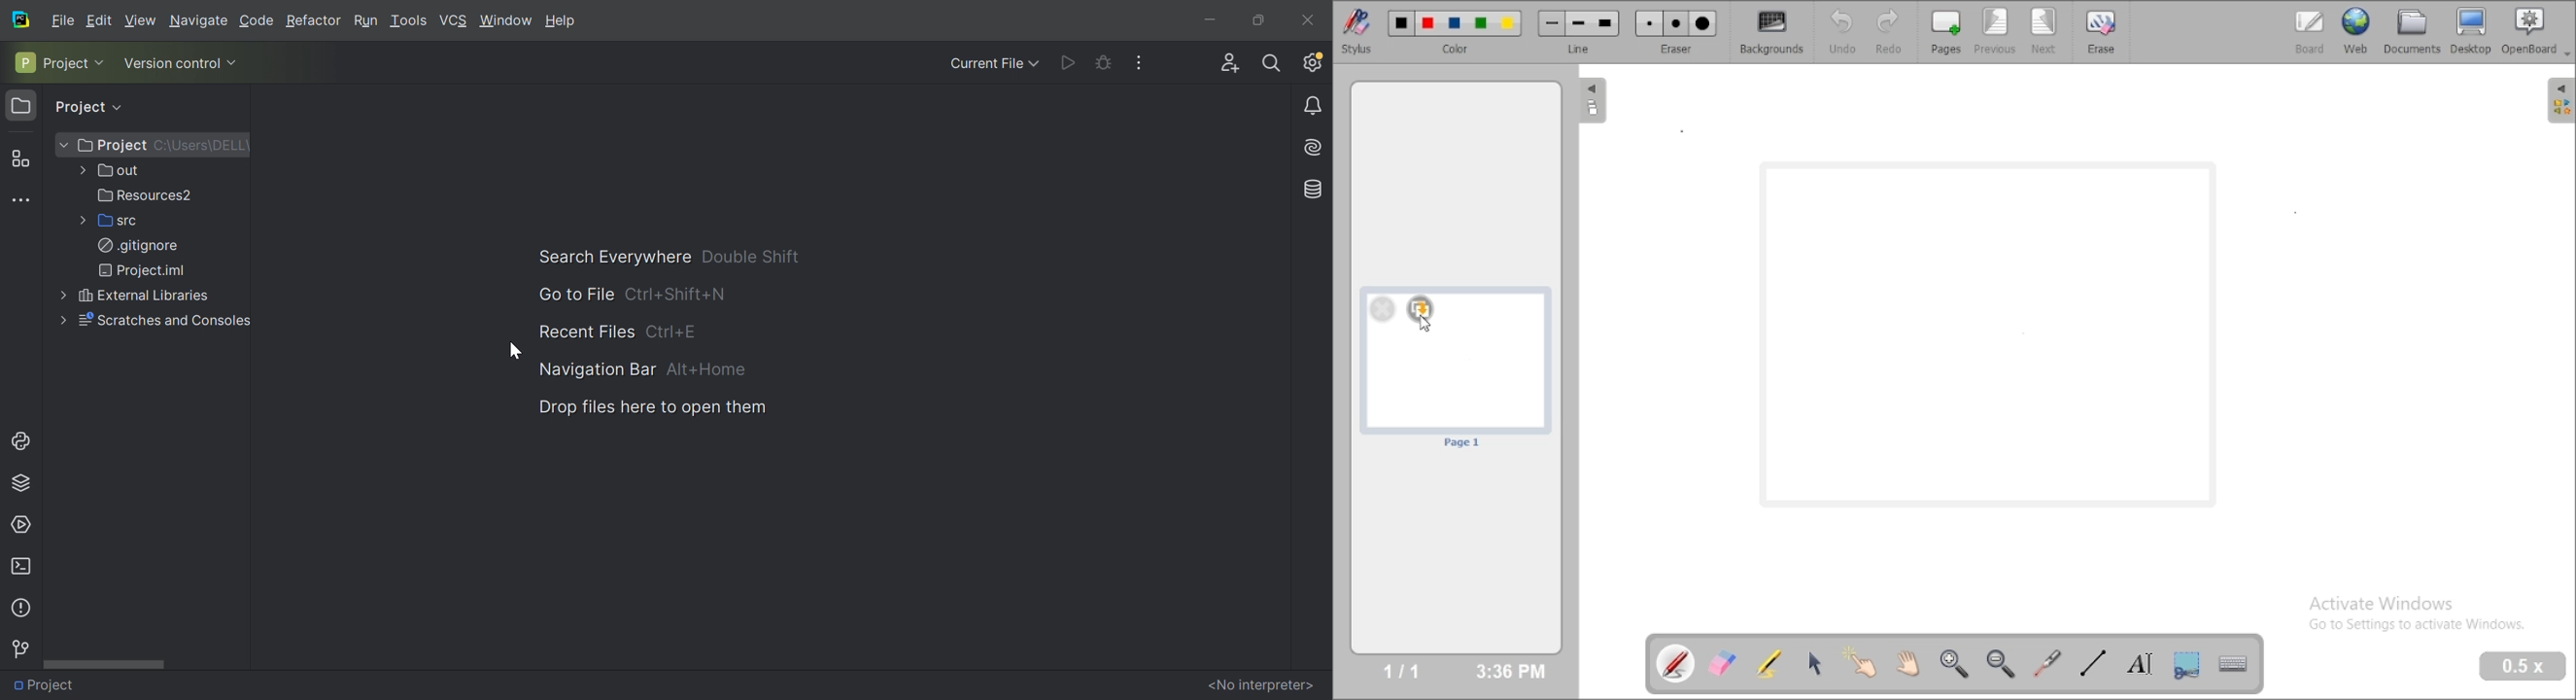 The image size is (2576, 700). Describe the element at coordinates (1357, 30) in the screenshot. I see `stylus` at that location.